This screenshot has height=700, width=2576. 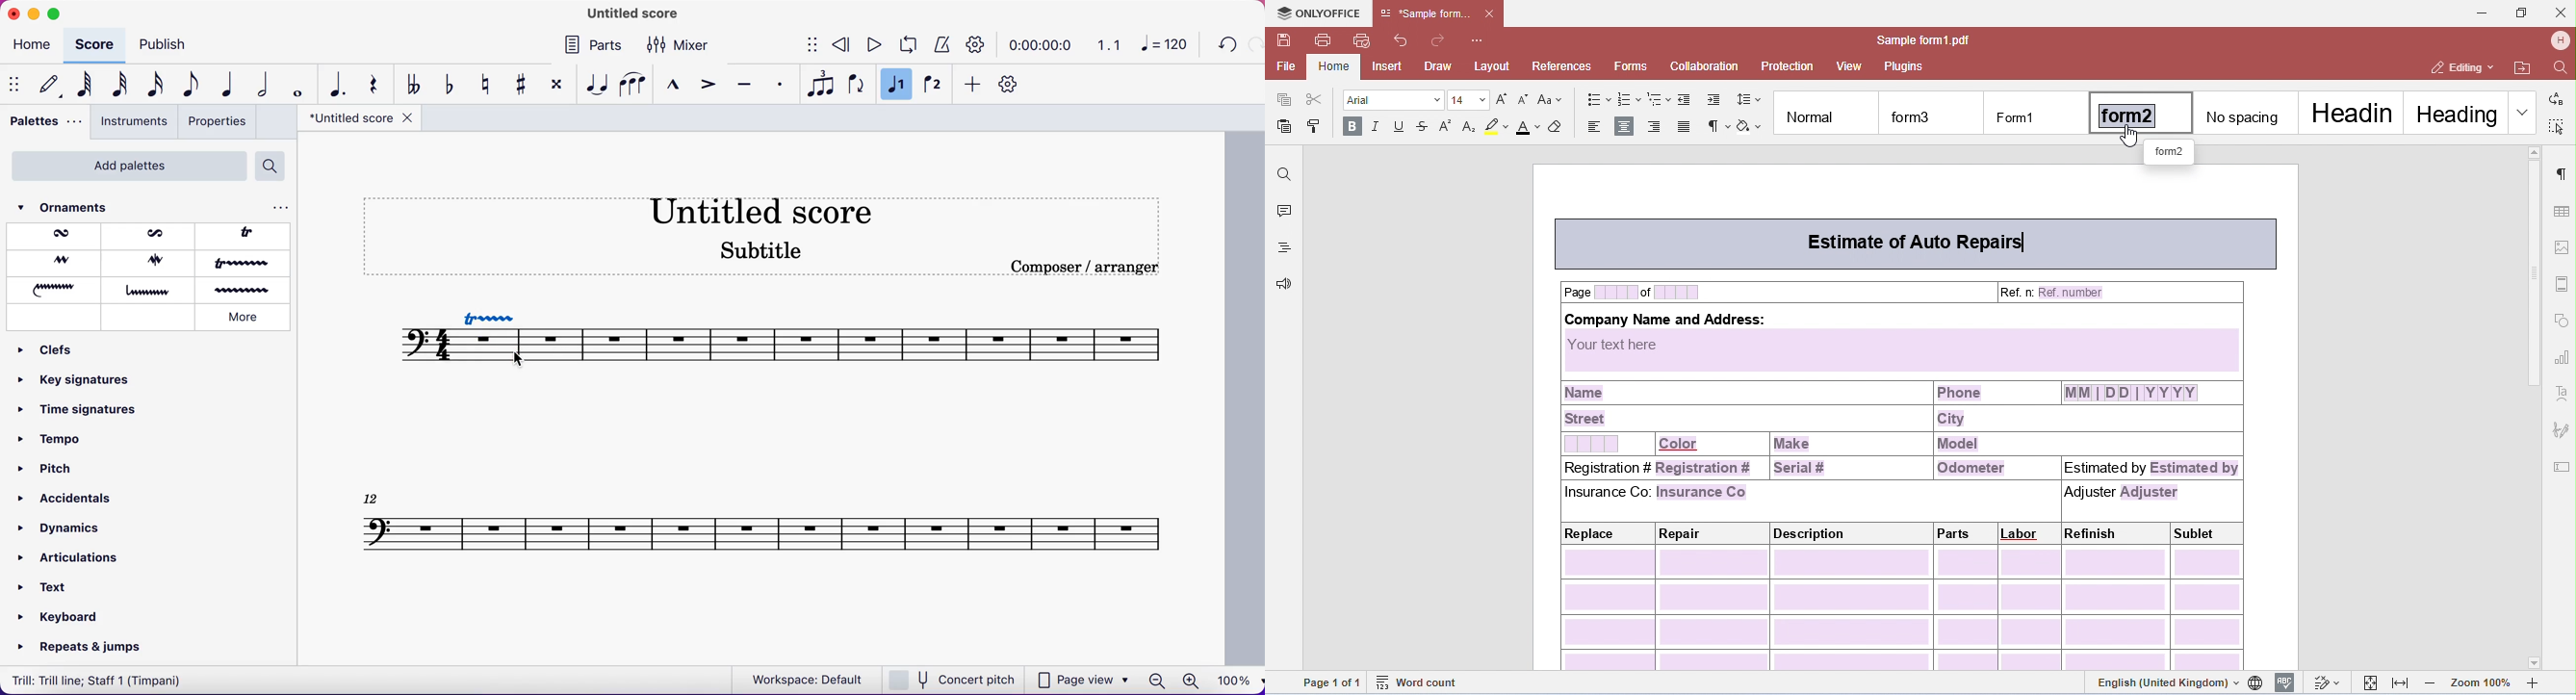 I want to click on key signatures, so click(x=75, y=384).